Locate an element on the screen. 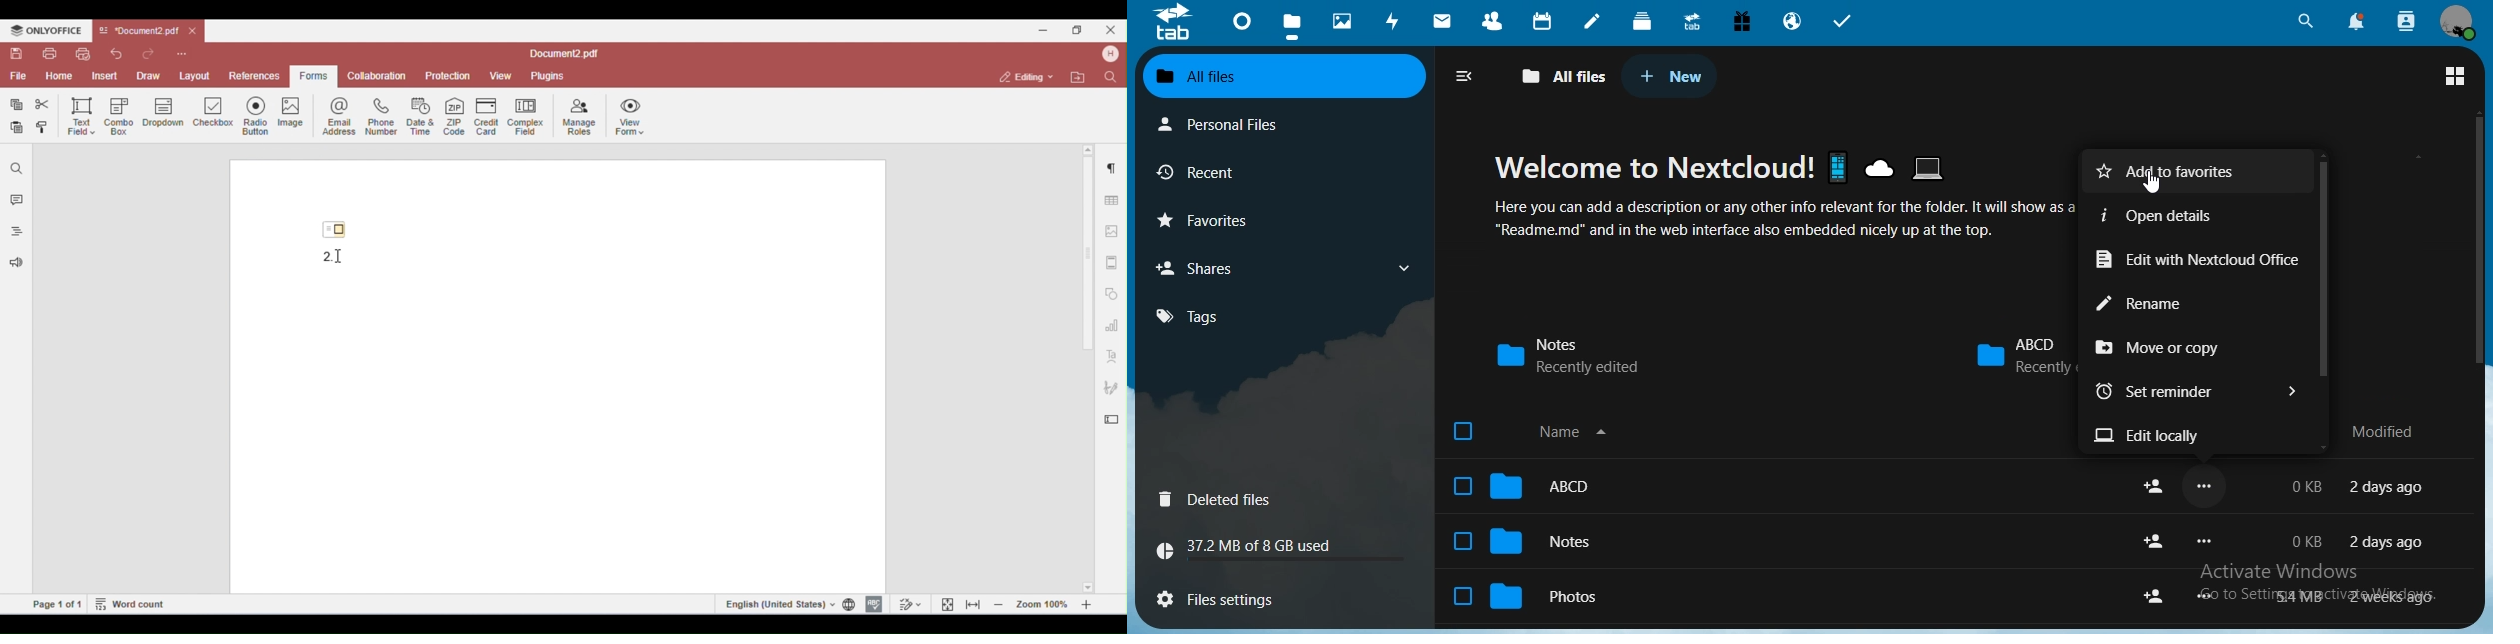  unified search is located at coordinates (2306, 20).